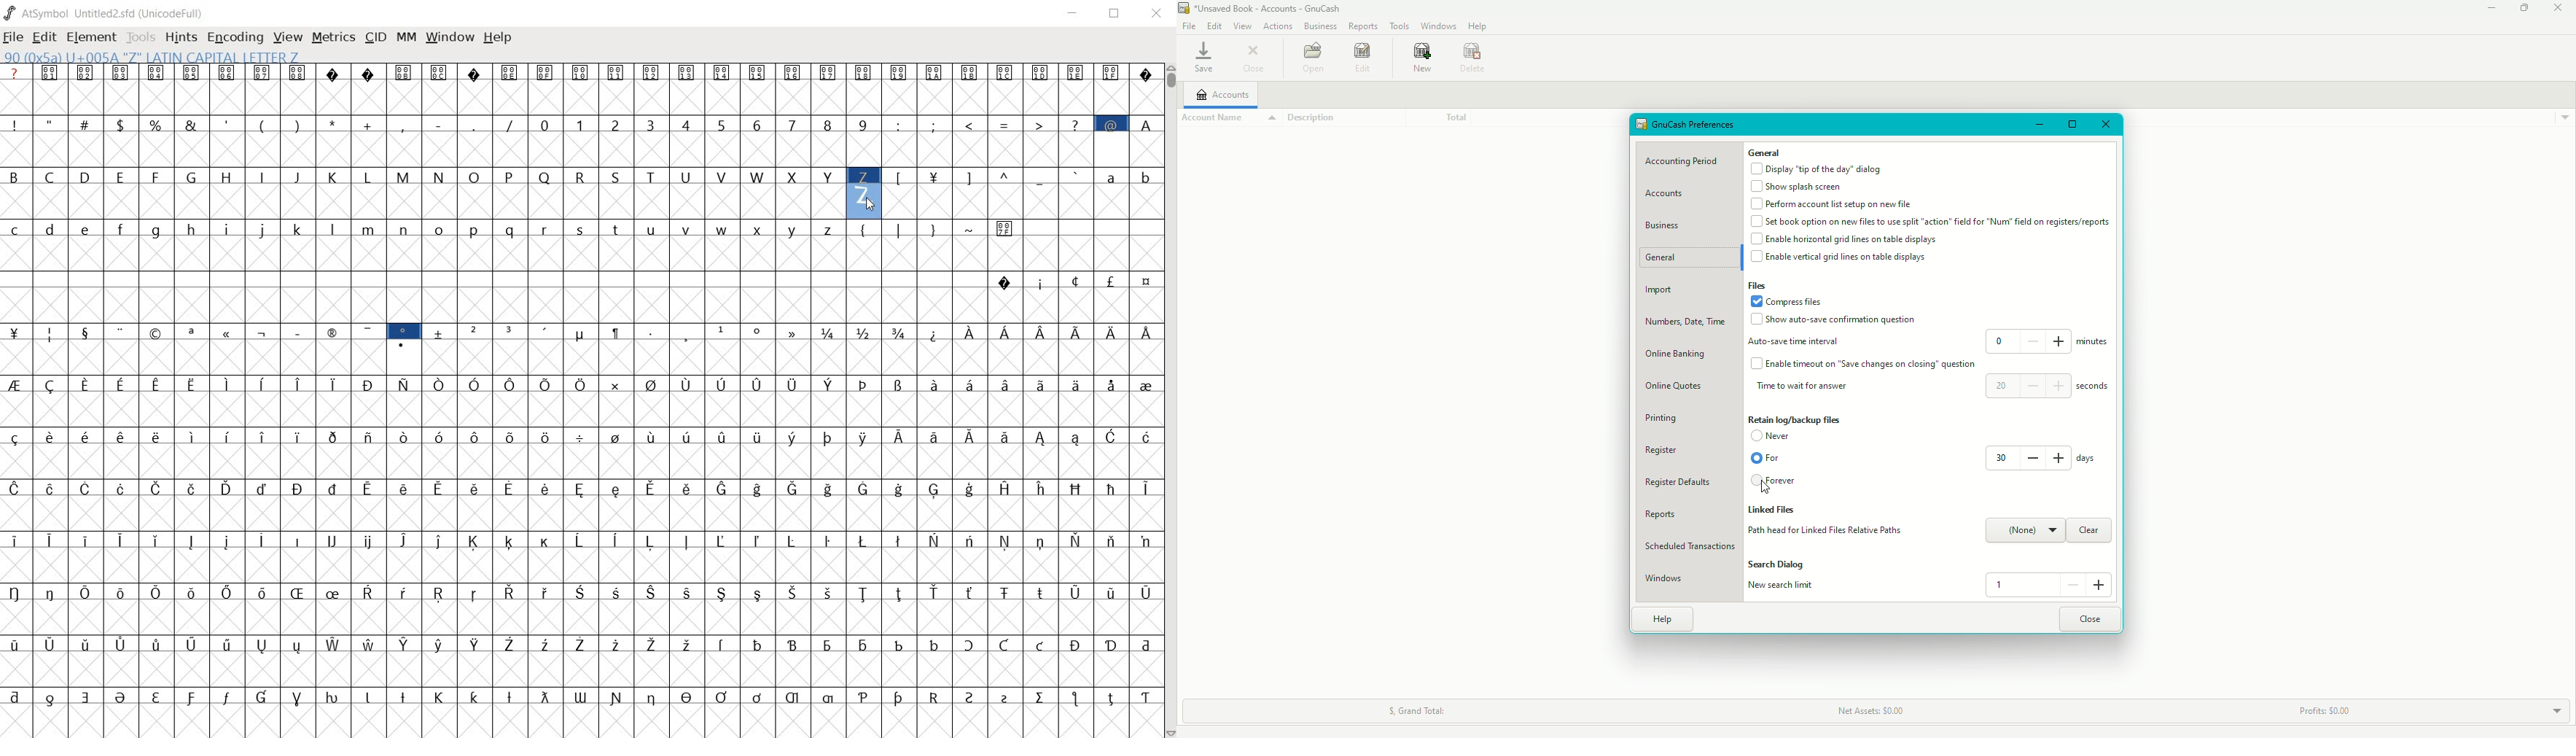 The height and width of the screenshot is (756, 2576). What do you see at coordinates (2036, 123) in the screenshot?
I see `Minimize` at bounding box center [2036, 123].